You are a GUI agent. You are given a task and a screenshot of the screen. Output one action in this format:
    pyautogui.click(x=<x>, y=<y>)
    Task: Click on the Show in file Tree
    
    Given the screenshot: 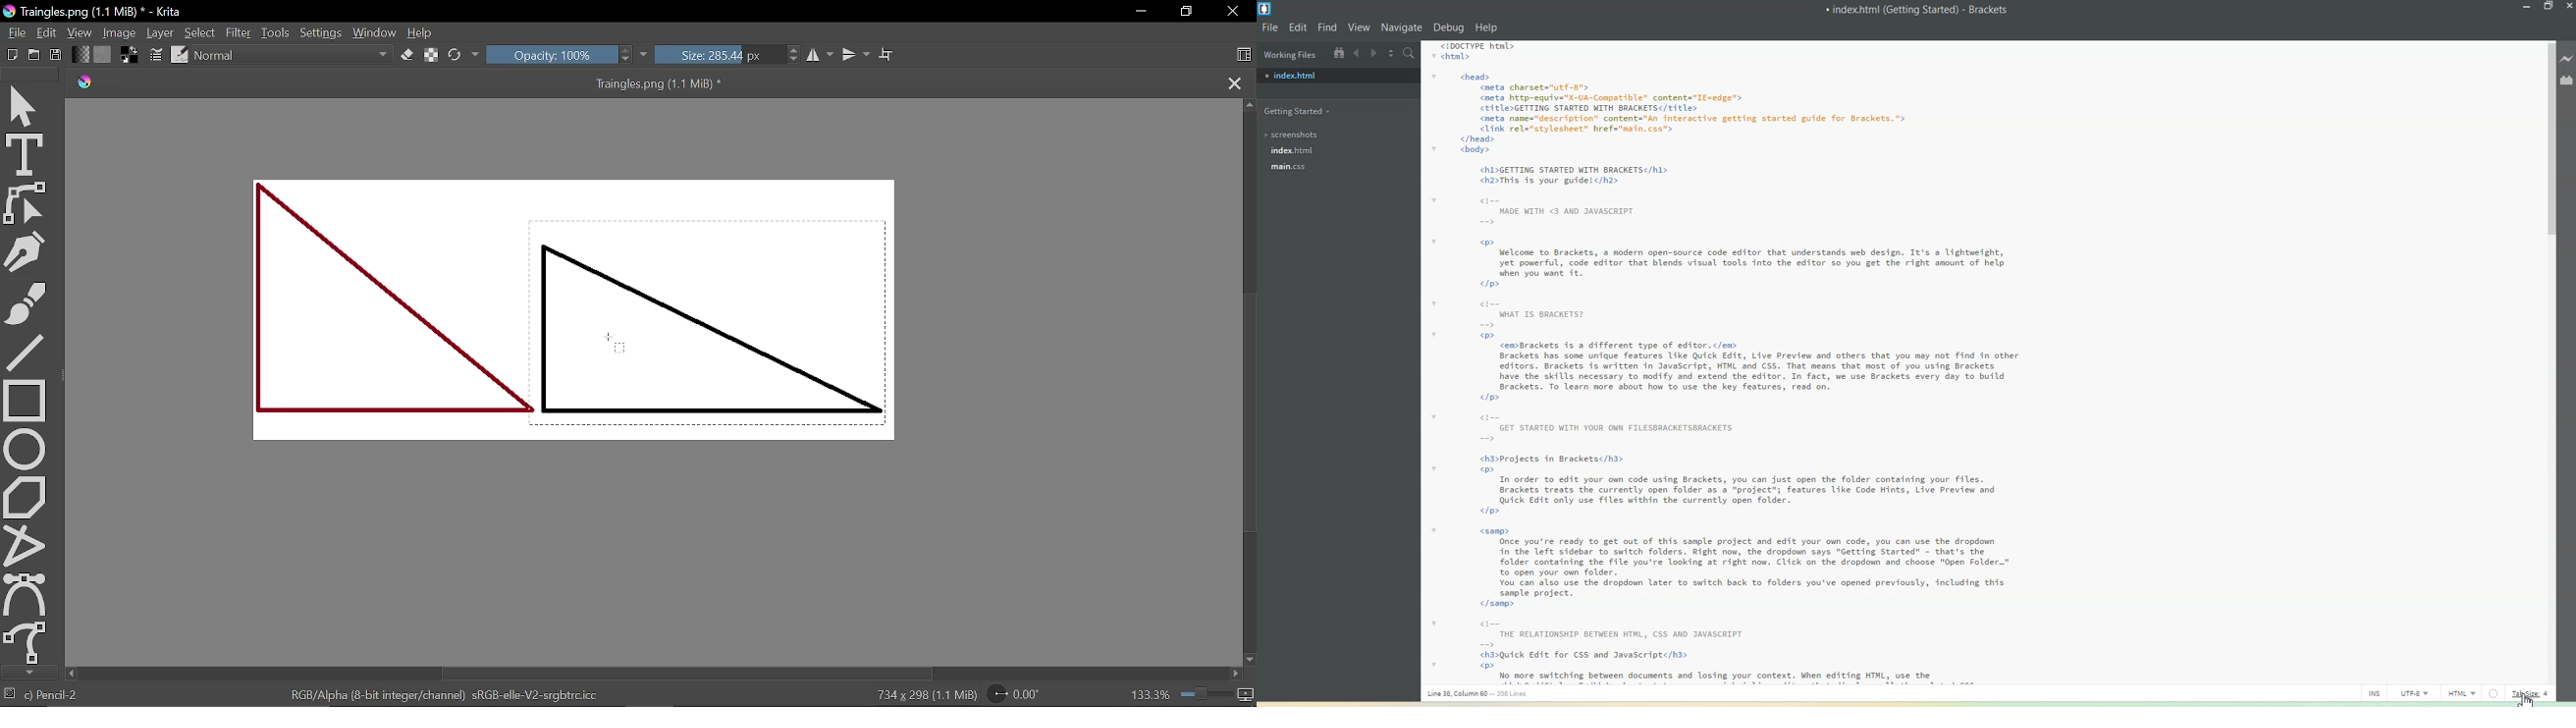 What is the action you would take?
    pyautogui.click(x=1339, y=53)
    